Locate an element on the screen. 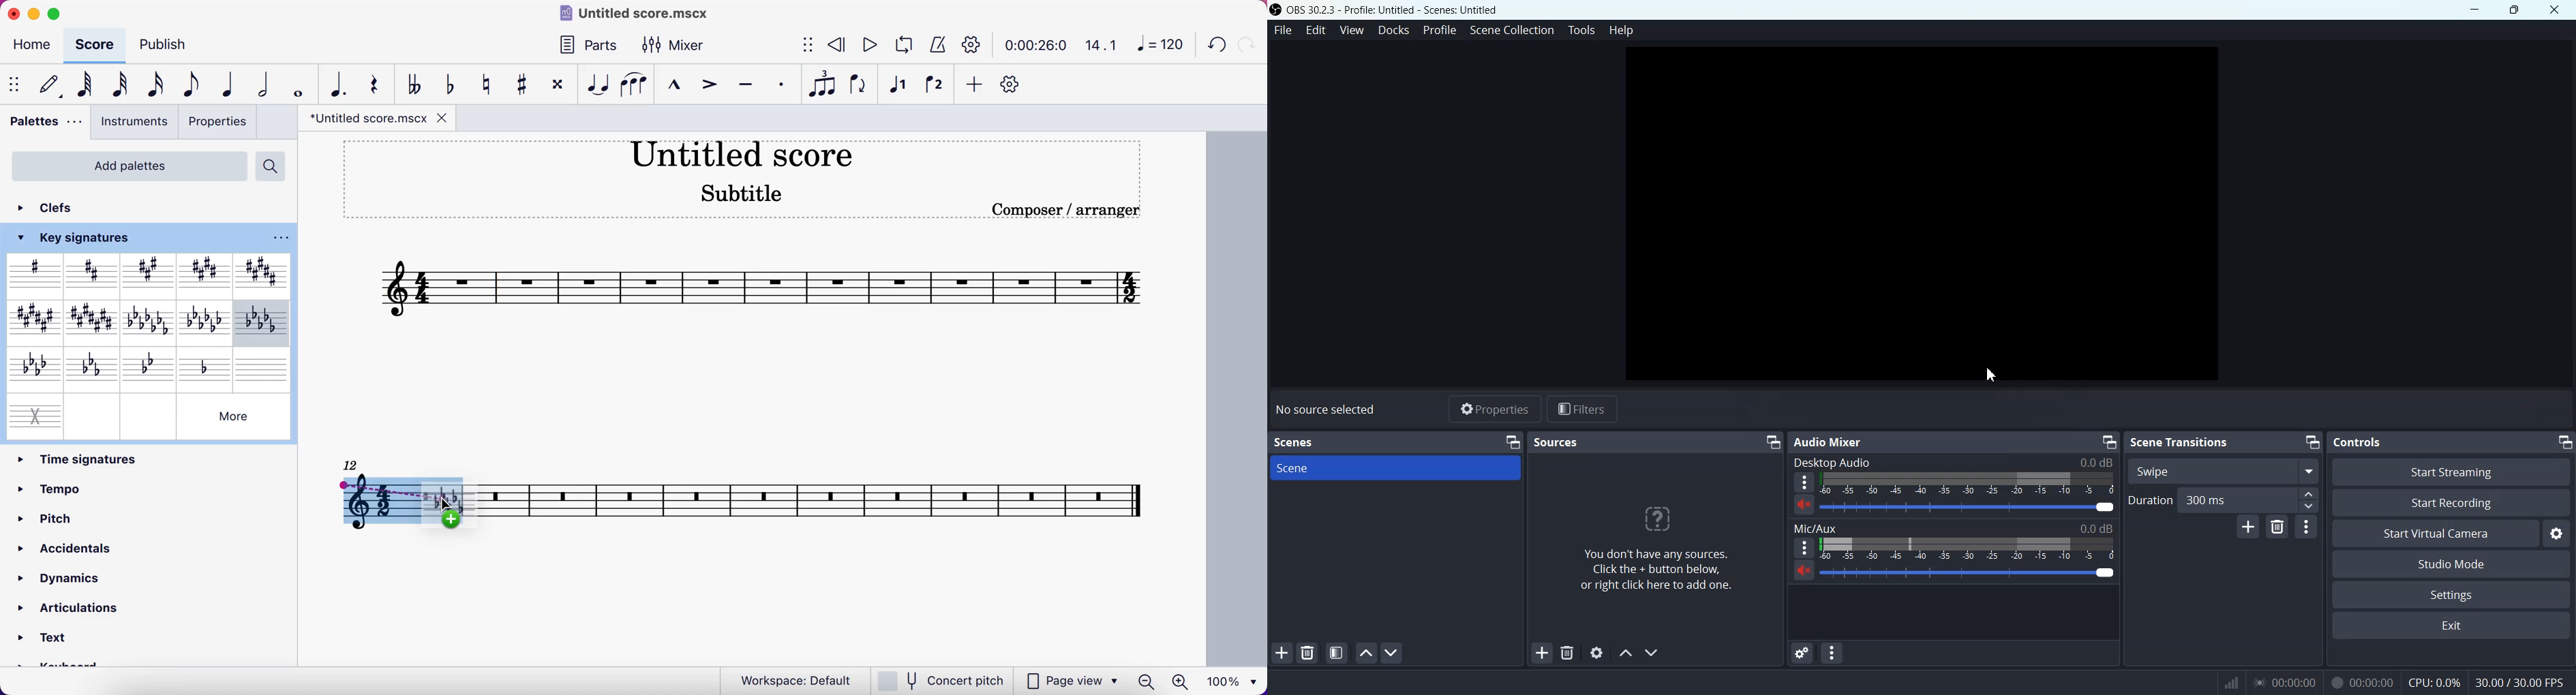 Image resolution: width=2576 pixels, height=700 pixels. More is located at coordinates (1804, 482).